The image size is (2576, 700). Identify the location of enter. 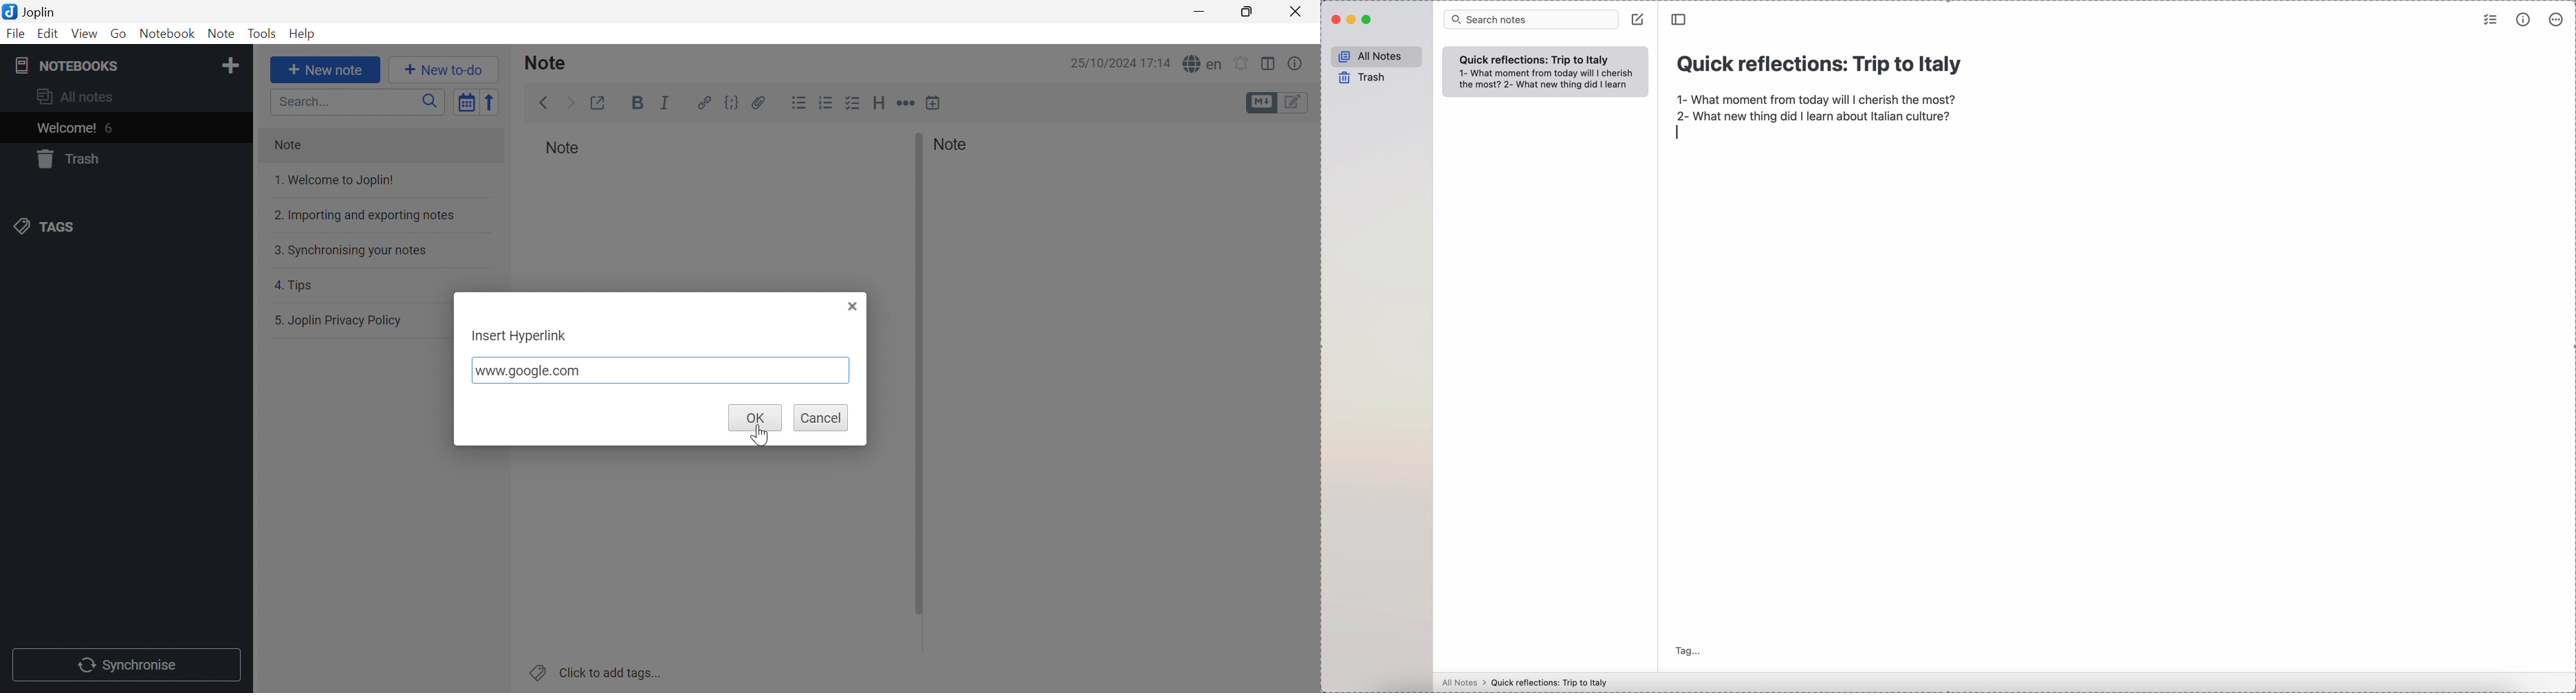
(1678, 133).